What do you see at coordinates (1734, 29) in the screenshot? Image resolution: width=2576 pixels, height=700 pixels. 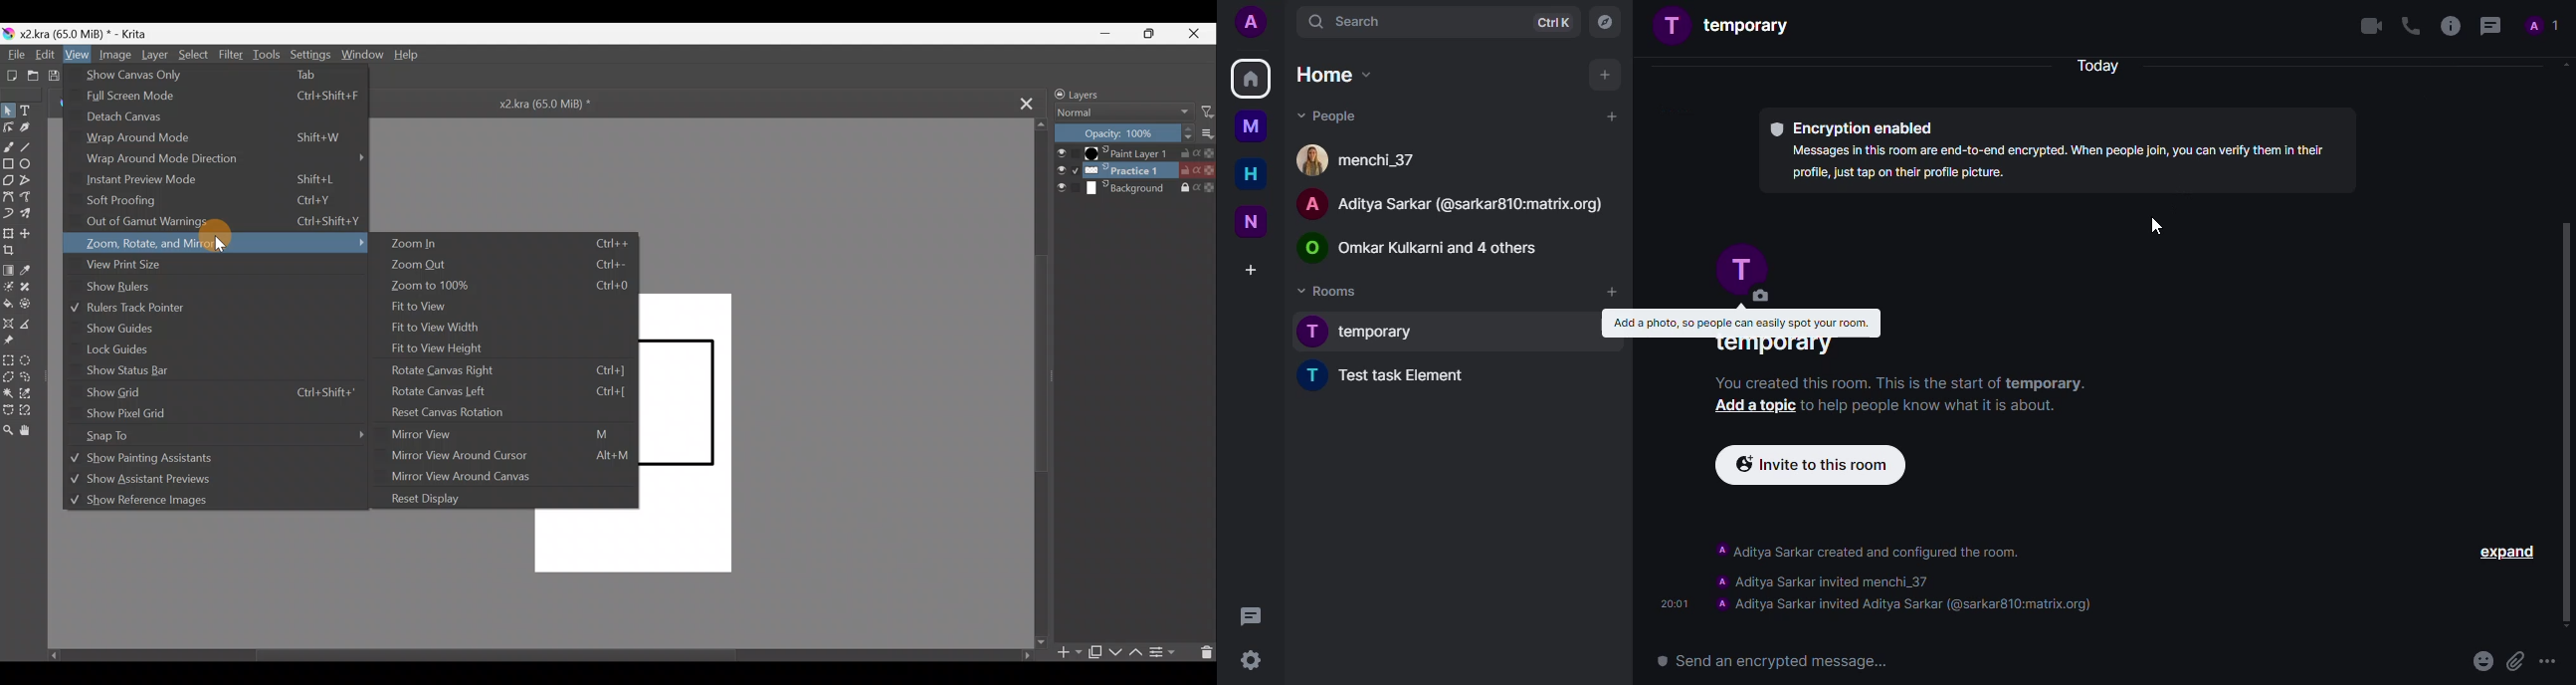 I see `temporary` at bounding box center [1734, 29].